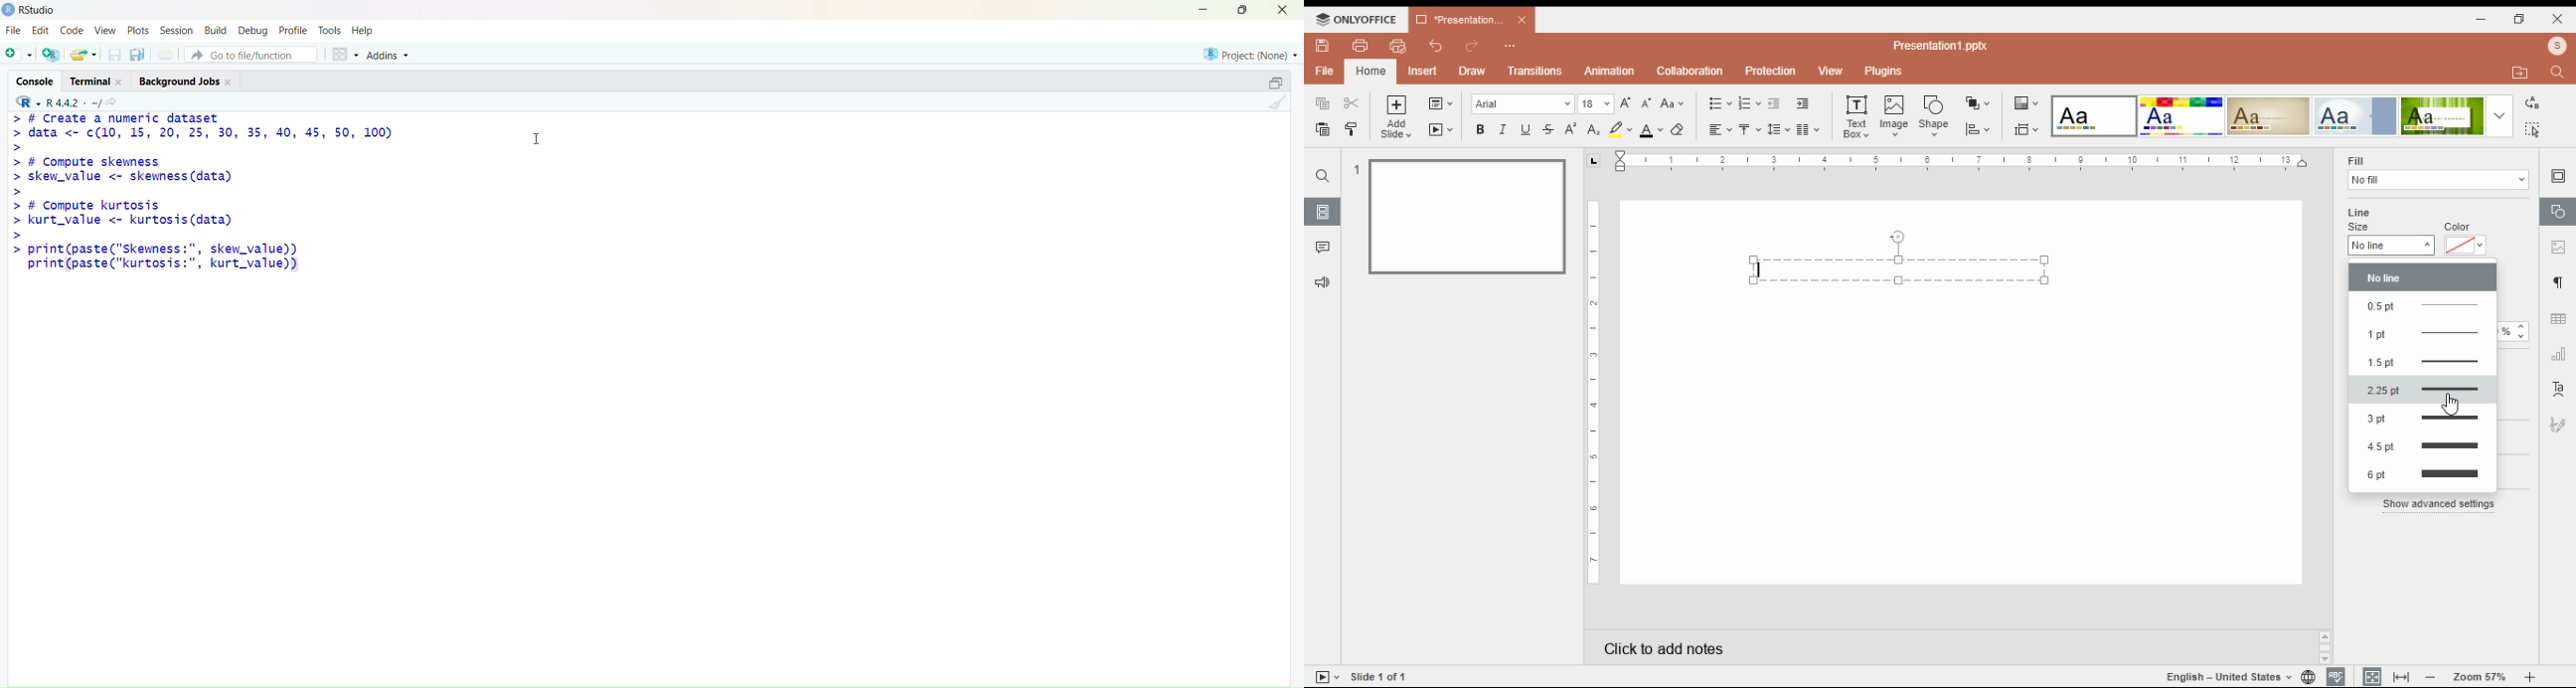 This screenshot has width=2576, height=700. What do you see at coordinates (84, 54) in the screenshot?
I see `Open an existing file (Ctrl + O)` at bounding box center [84, 54].